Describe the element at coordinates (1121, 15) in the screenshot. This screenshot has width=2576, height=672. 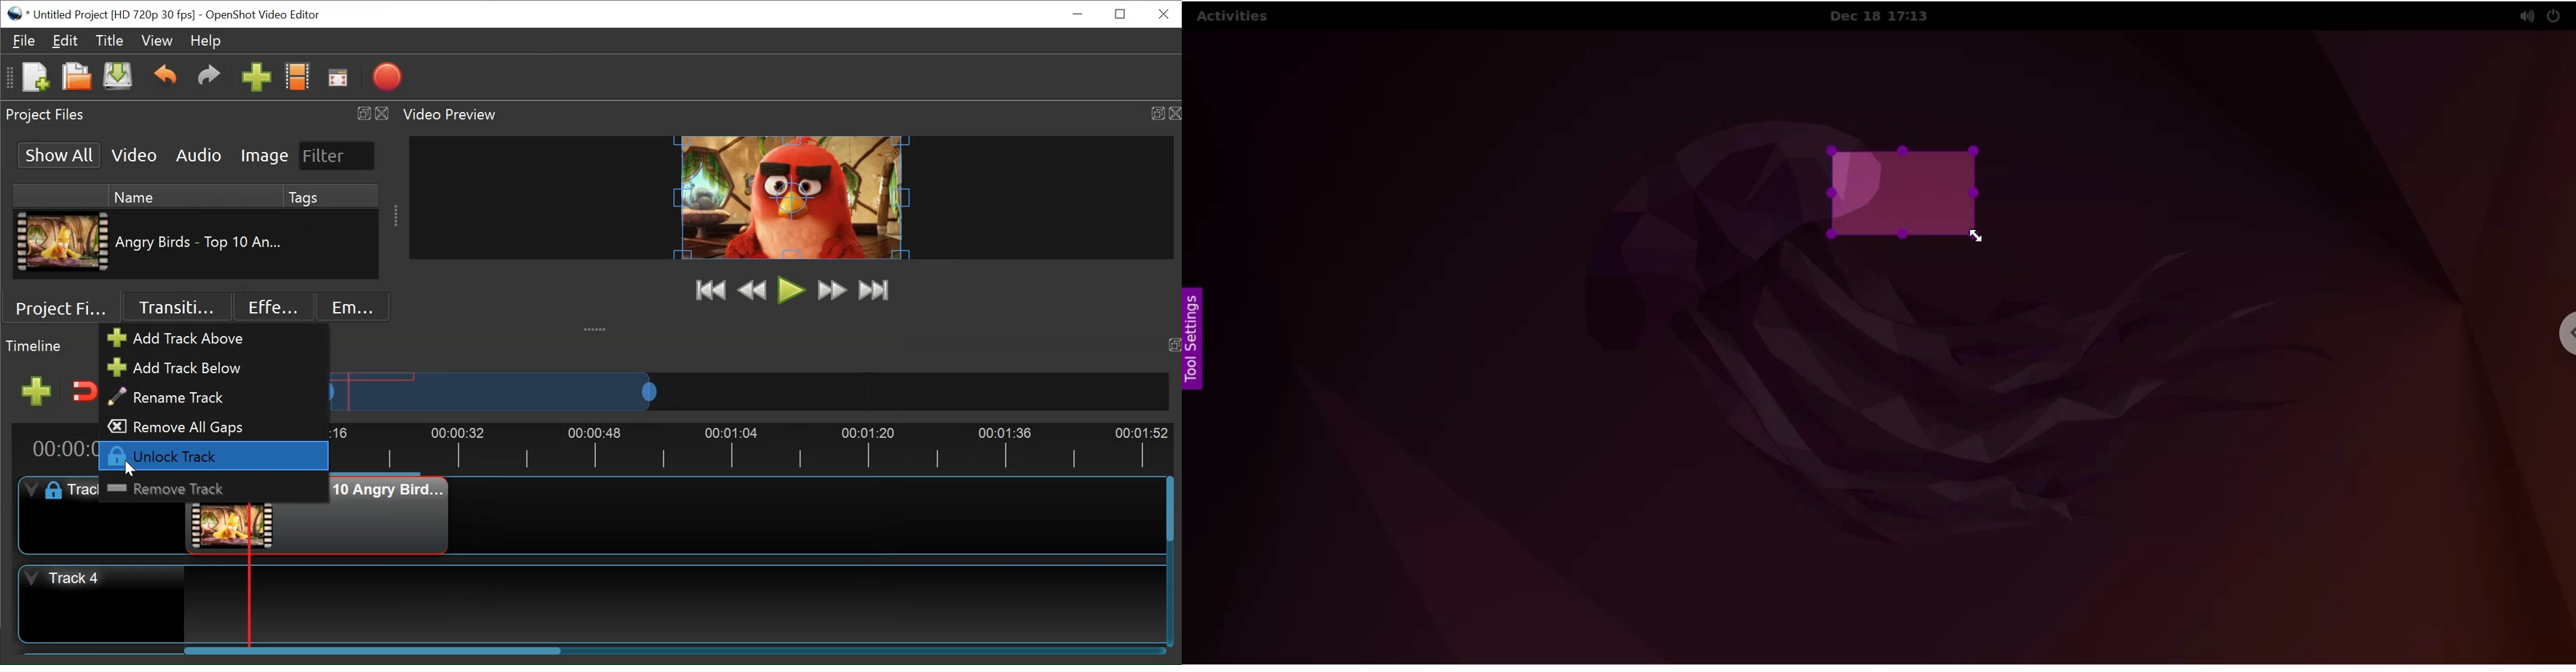
I see `Restore ` at that location.